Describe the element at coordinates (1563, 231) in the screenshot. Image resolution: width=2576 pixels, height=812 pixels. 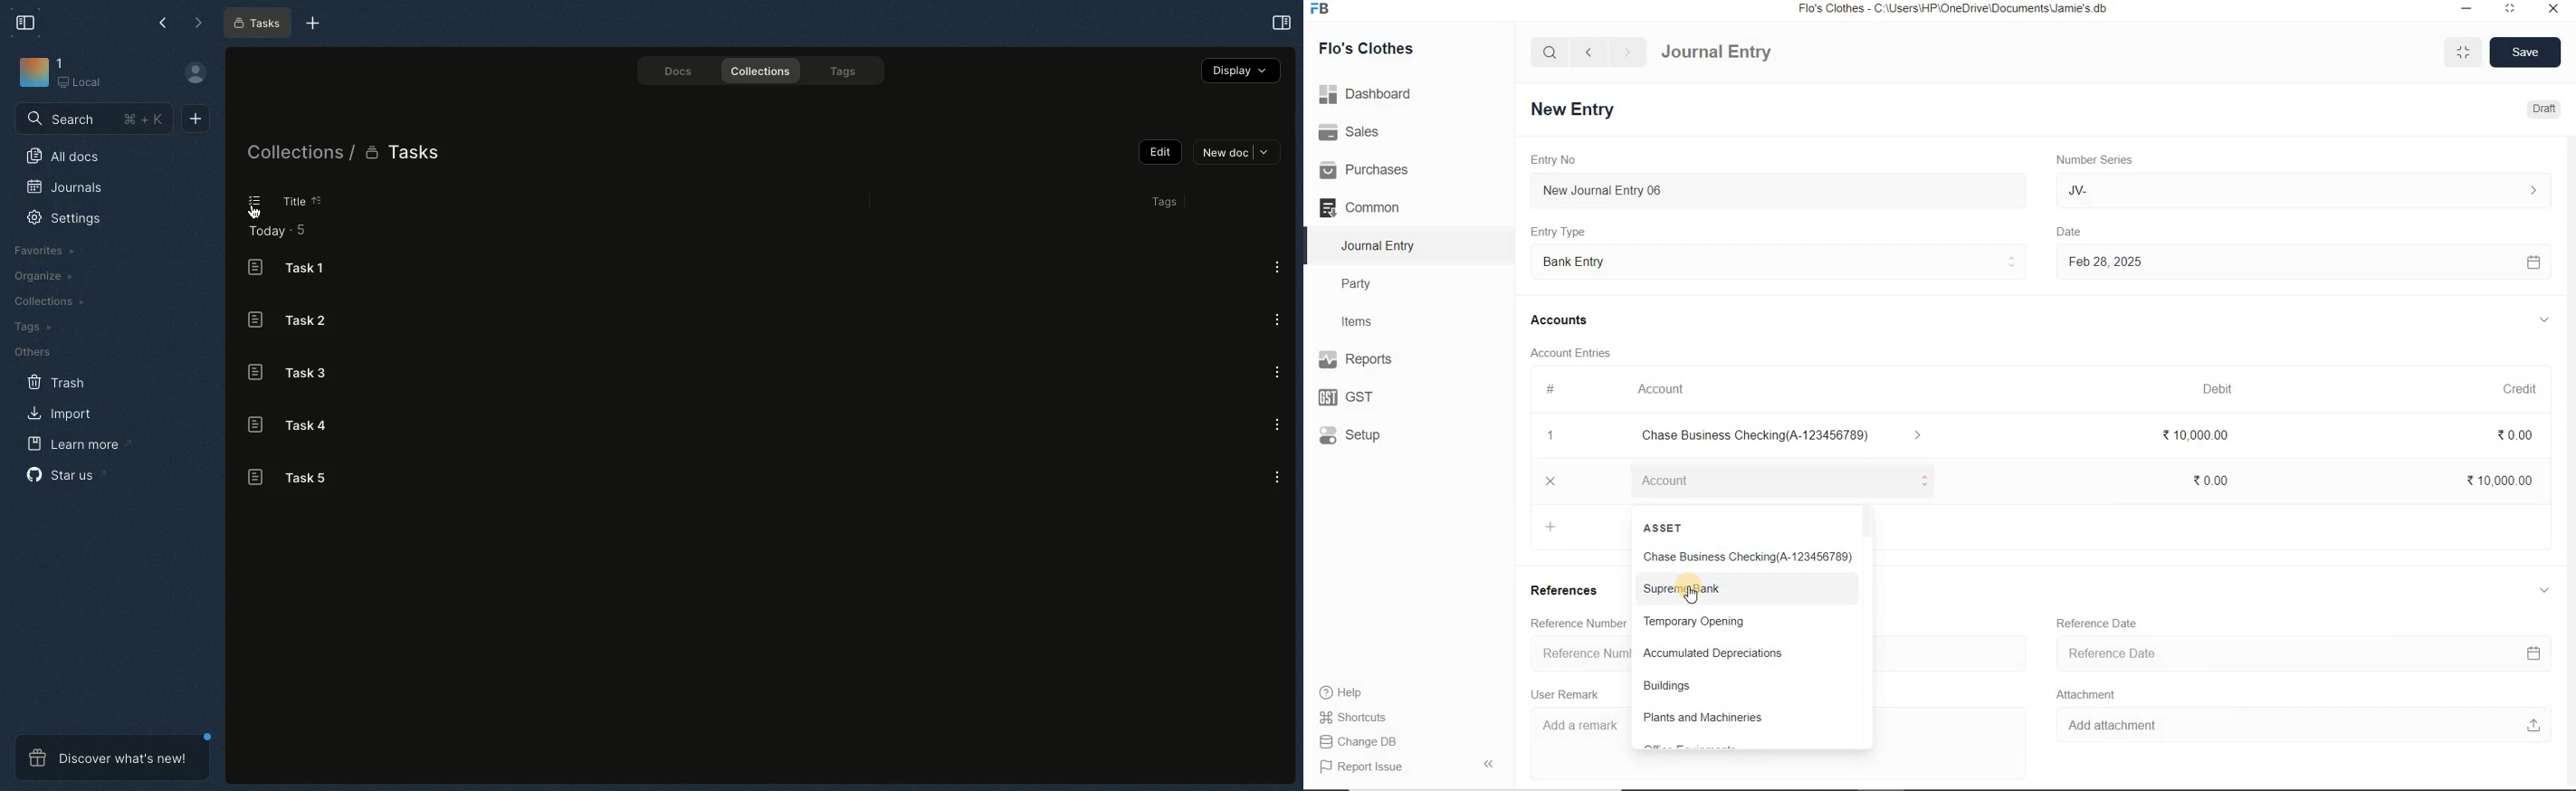
I see `Entry Type` at that location.